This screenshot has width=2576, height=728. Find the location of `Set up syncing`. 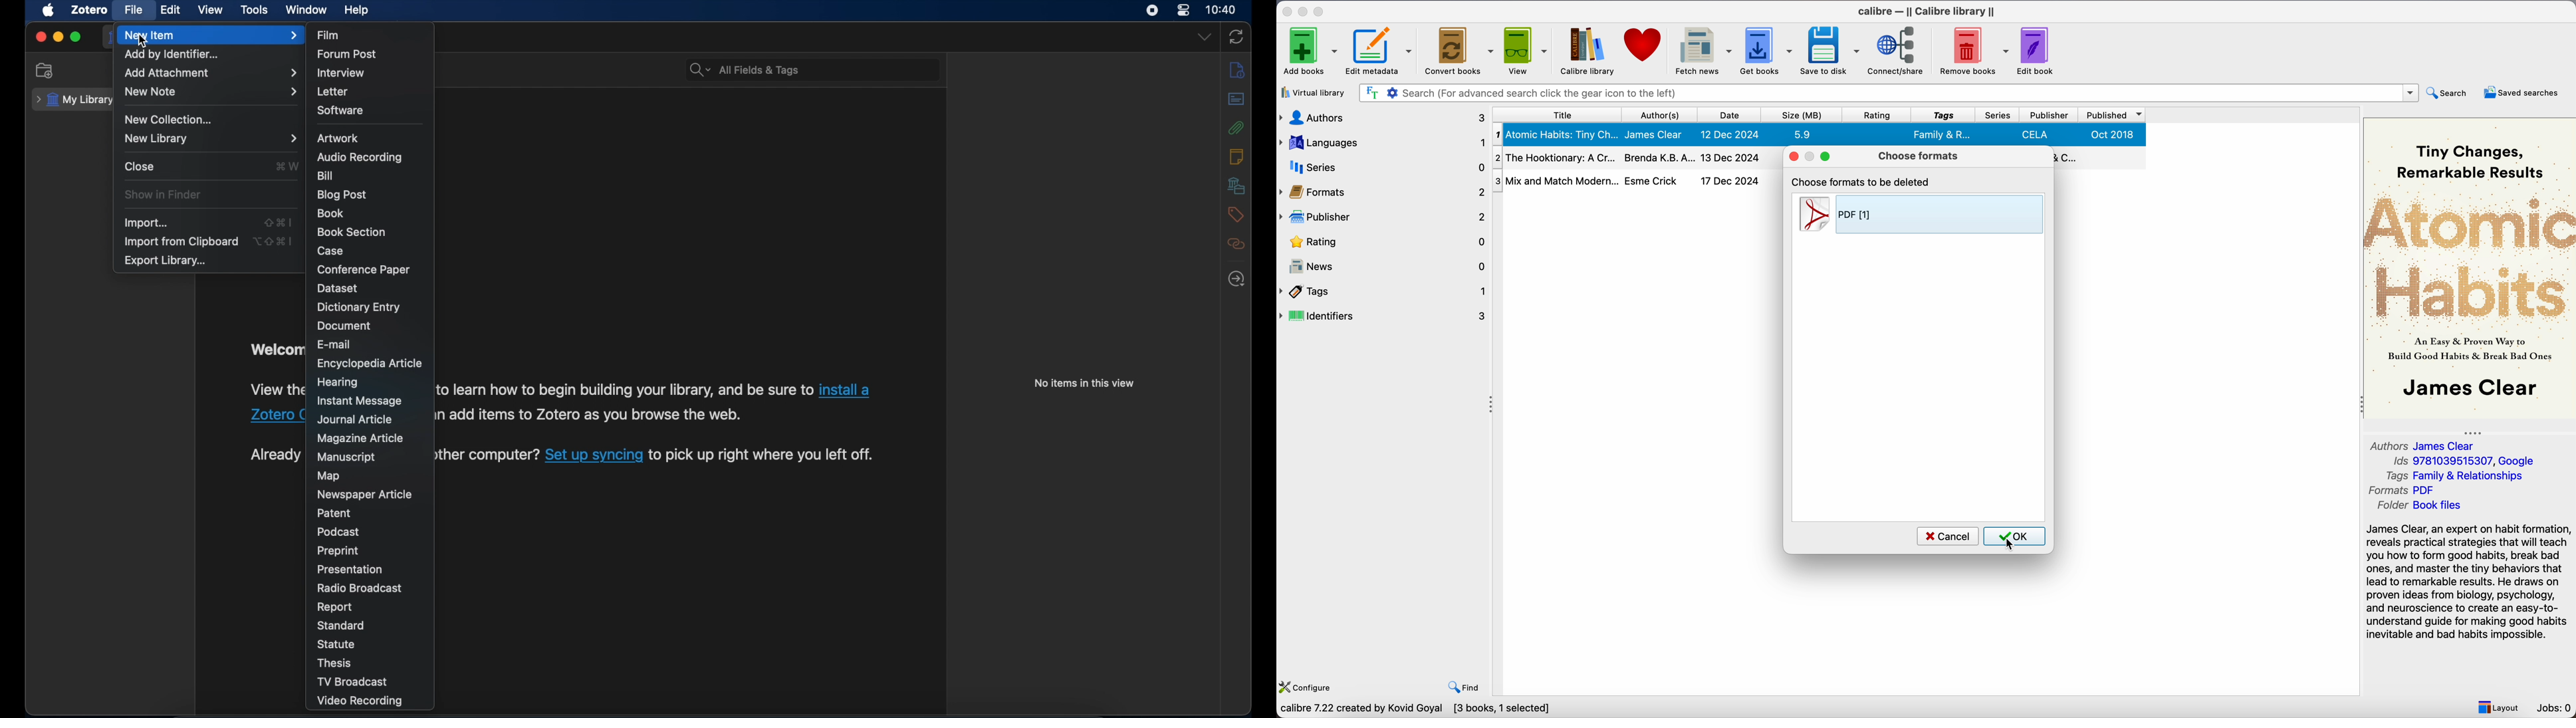

Set up syncing is located at coordinates (594, 457).